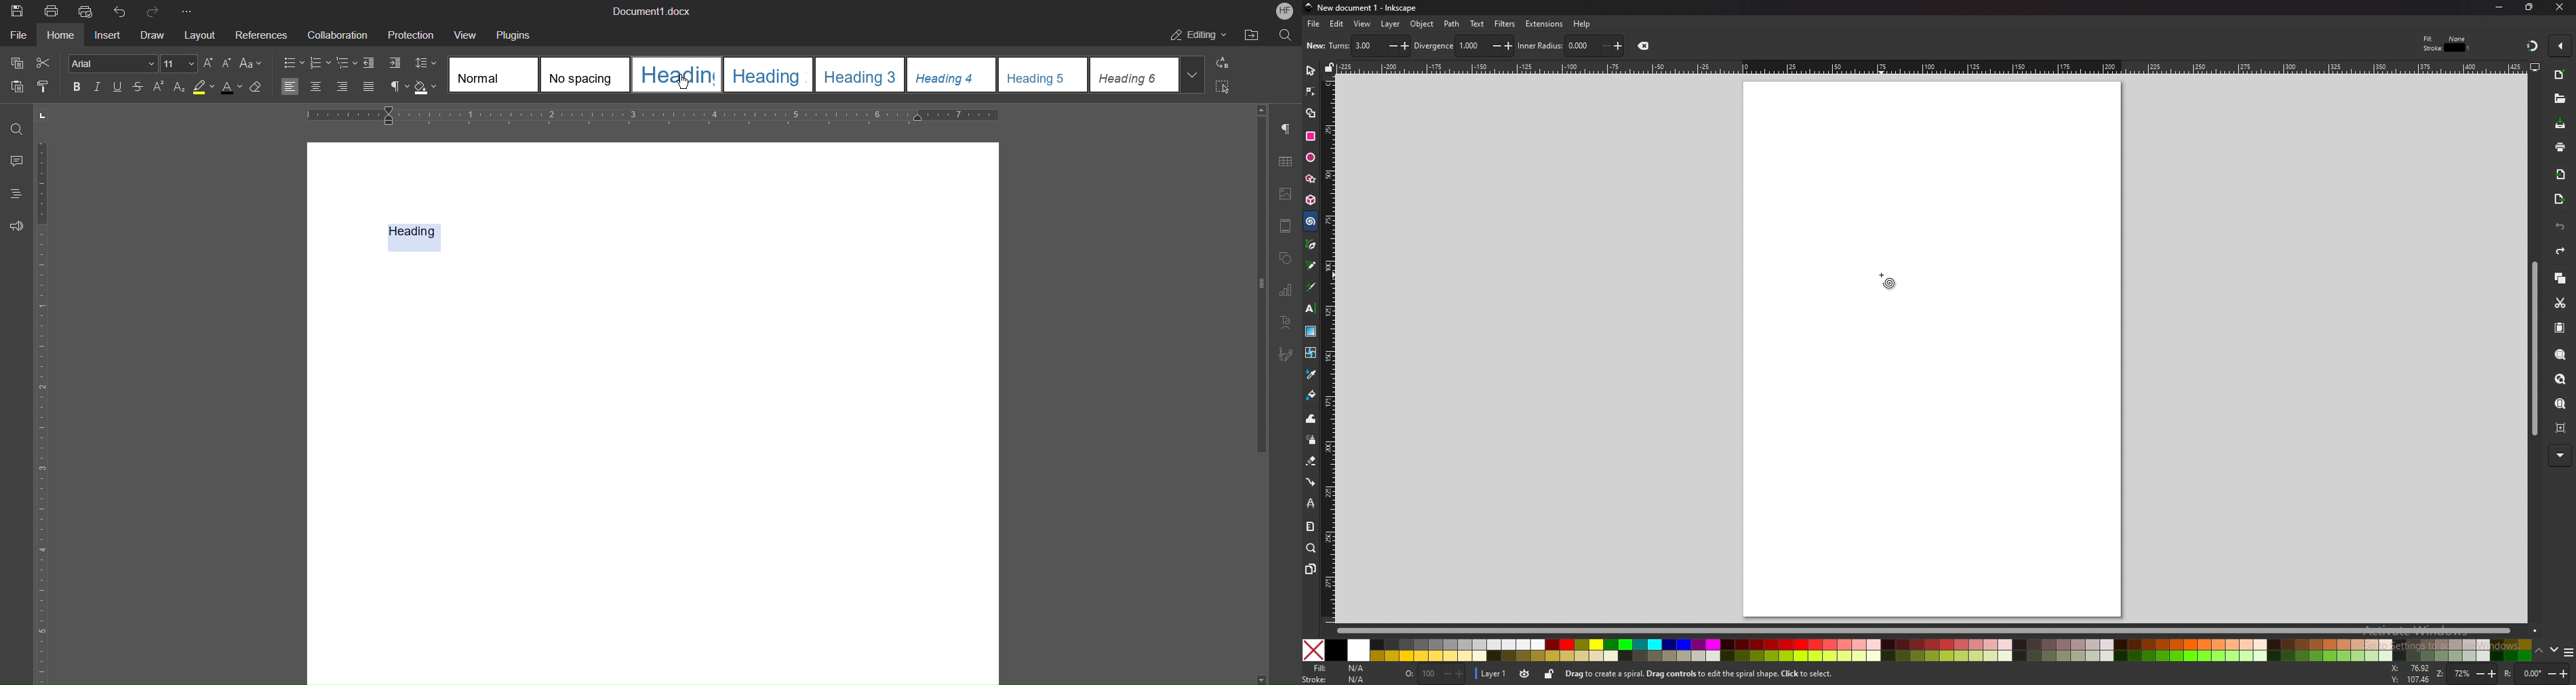 Image resolution: width=2576 pixels, height=700 pixels. What do you see at coordinates (43, 410) in the screenshot?
I see `Vertical Ruler` at bounding box center [43, 410].